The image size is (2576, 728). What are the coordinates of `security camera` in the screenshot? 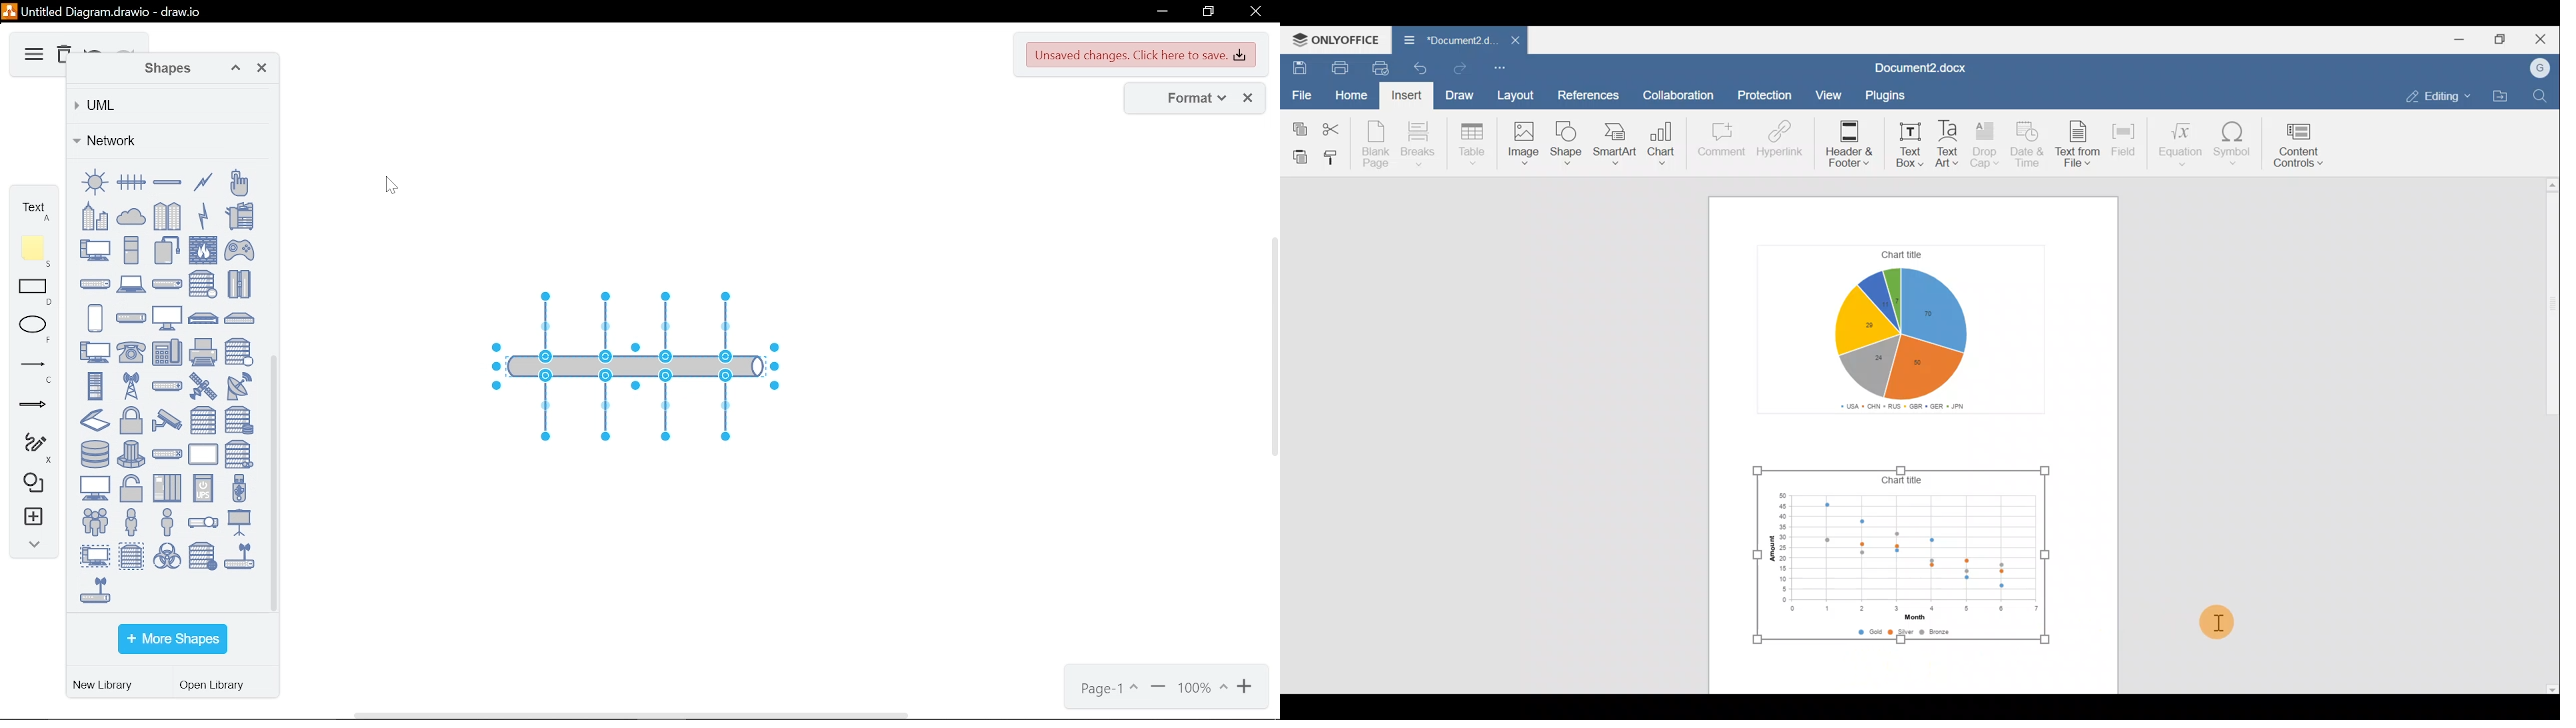 It's located at (167, 420).